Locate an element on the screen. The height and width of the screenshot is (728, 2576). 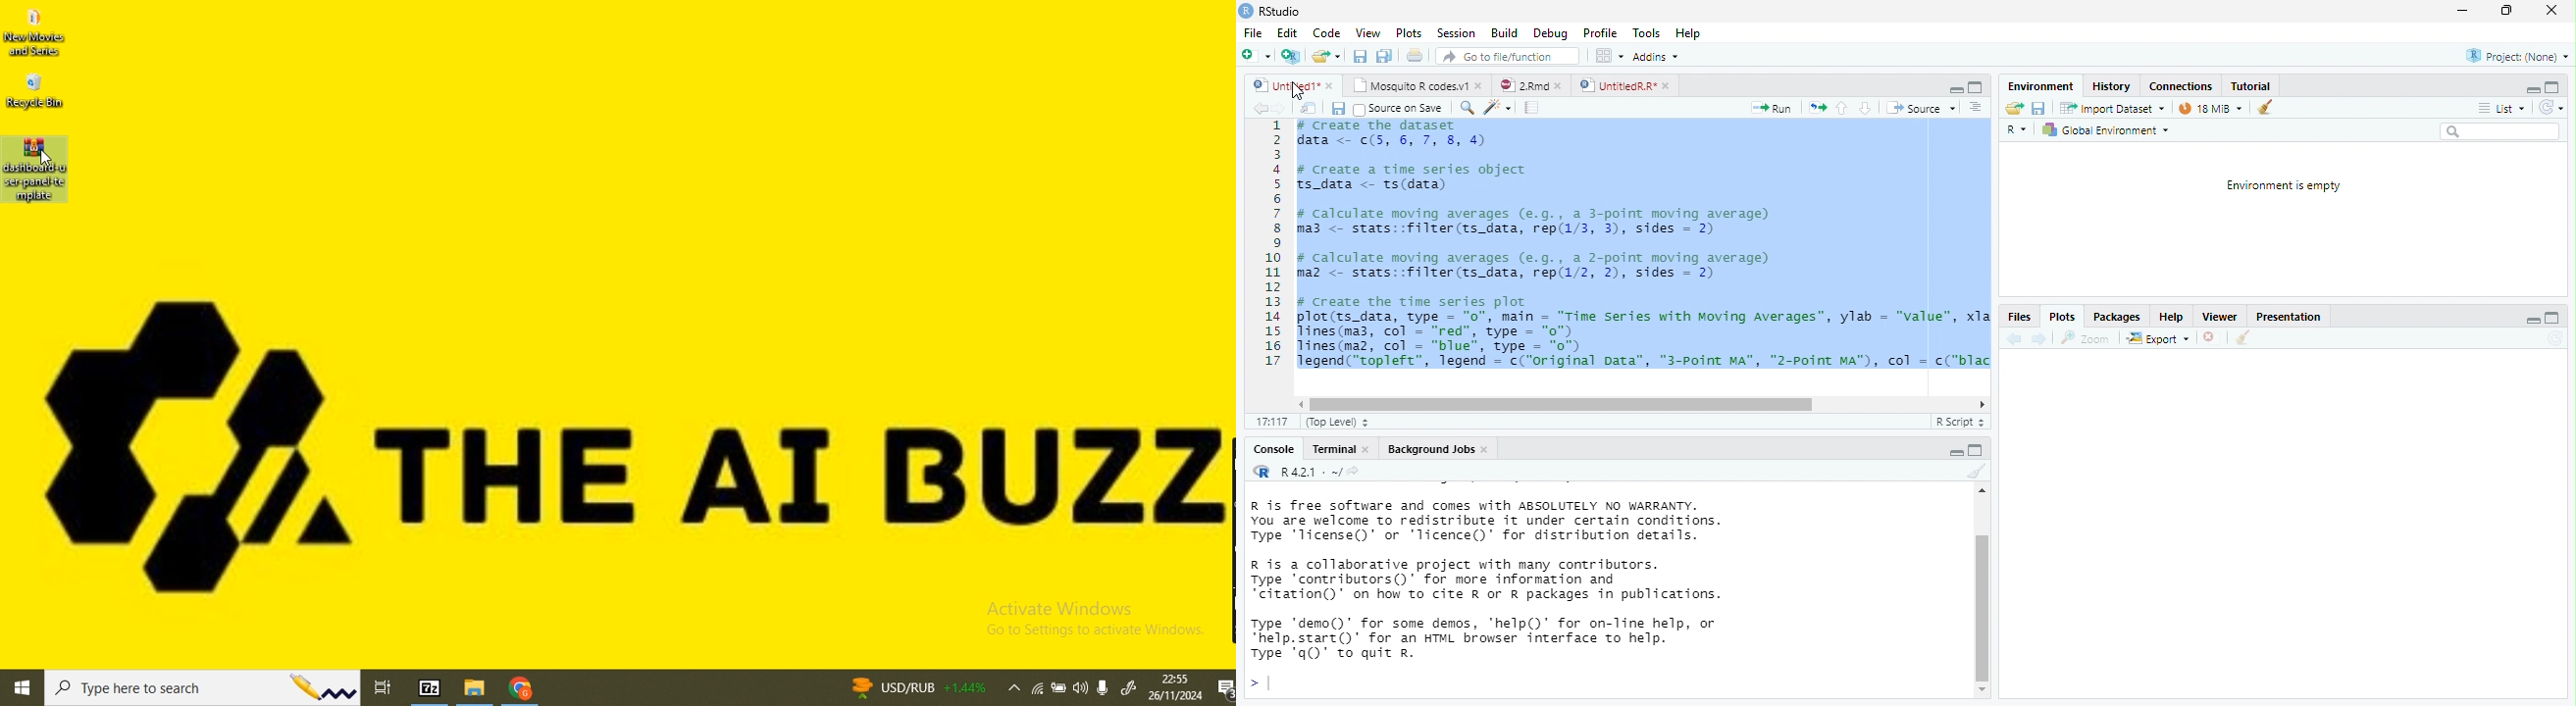
Code is located at coordinates (1327, 32).